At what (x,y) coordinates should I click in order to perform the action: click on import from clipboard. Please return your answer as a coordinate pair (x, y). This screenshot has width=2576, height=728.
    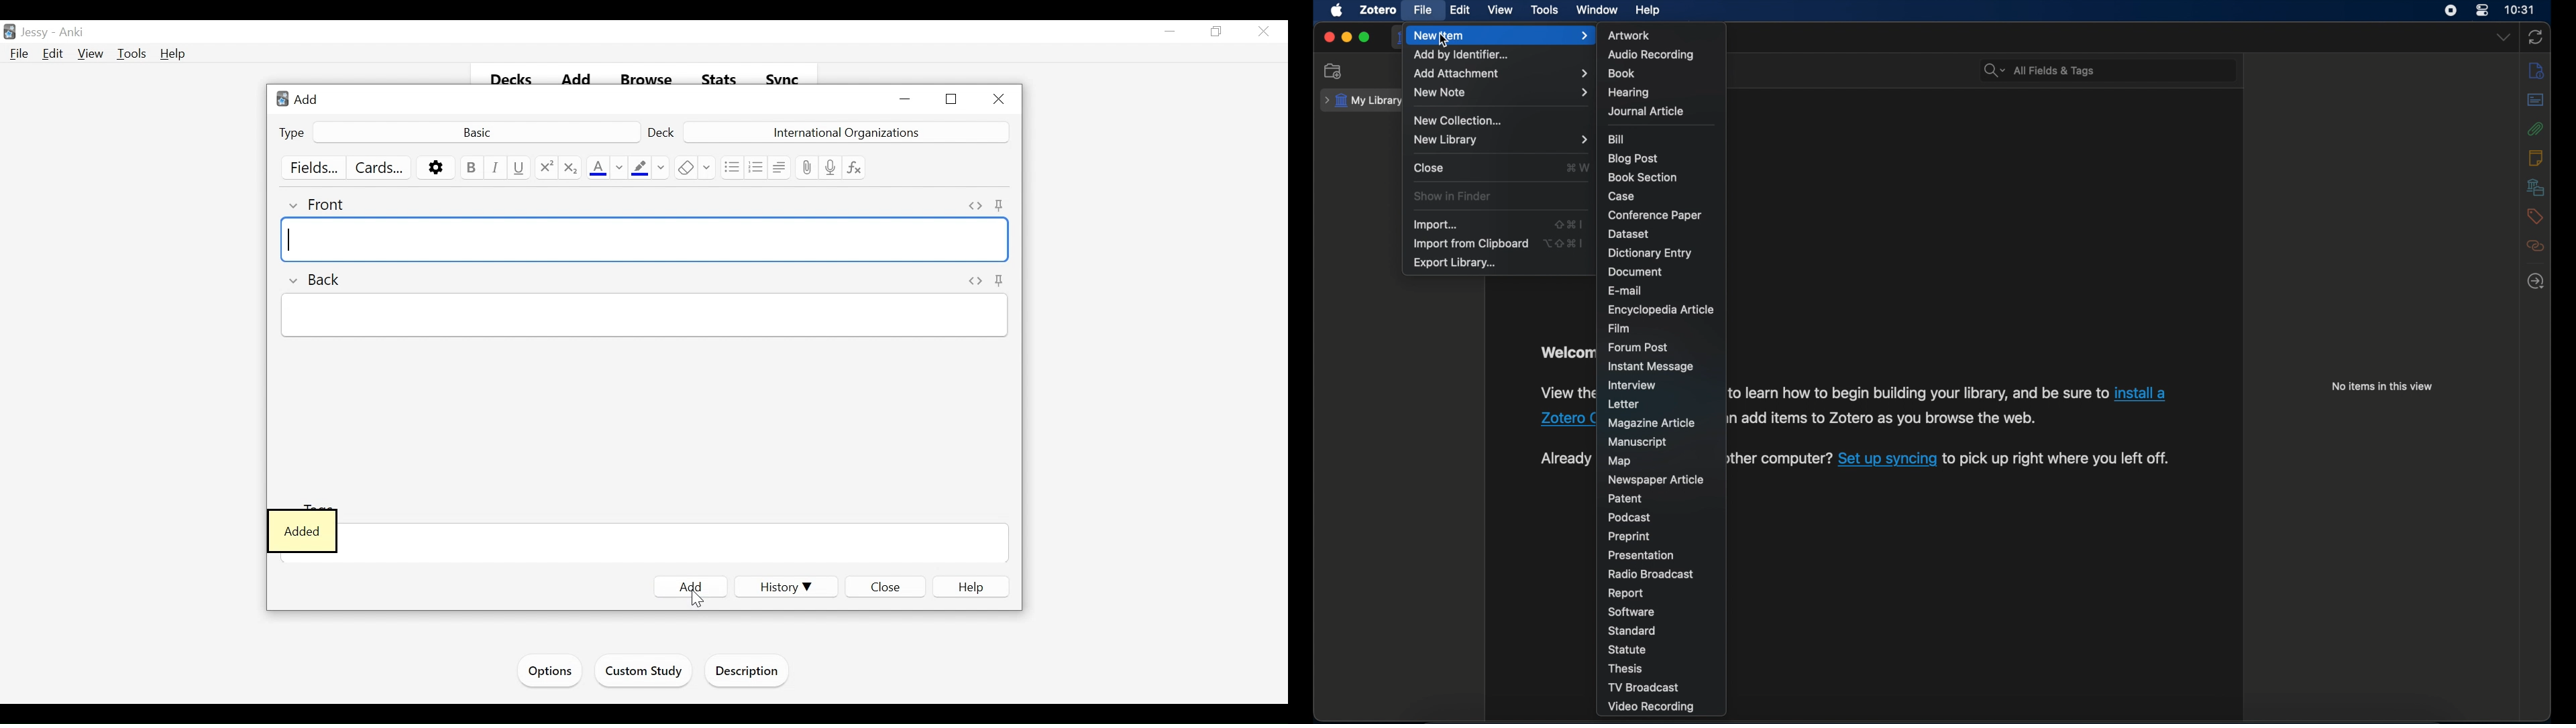
    Looking at the image, I should click on (1470, 244).